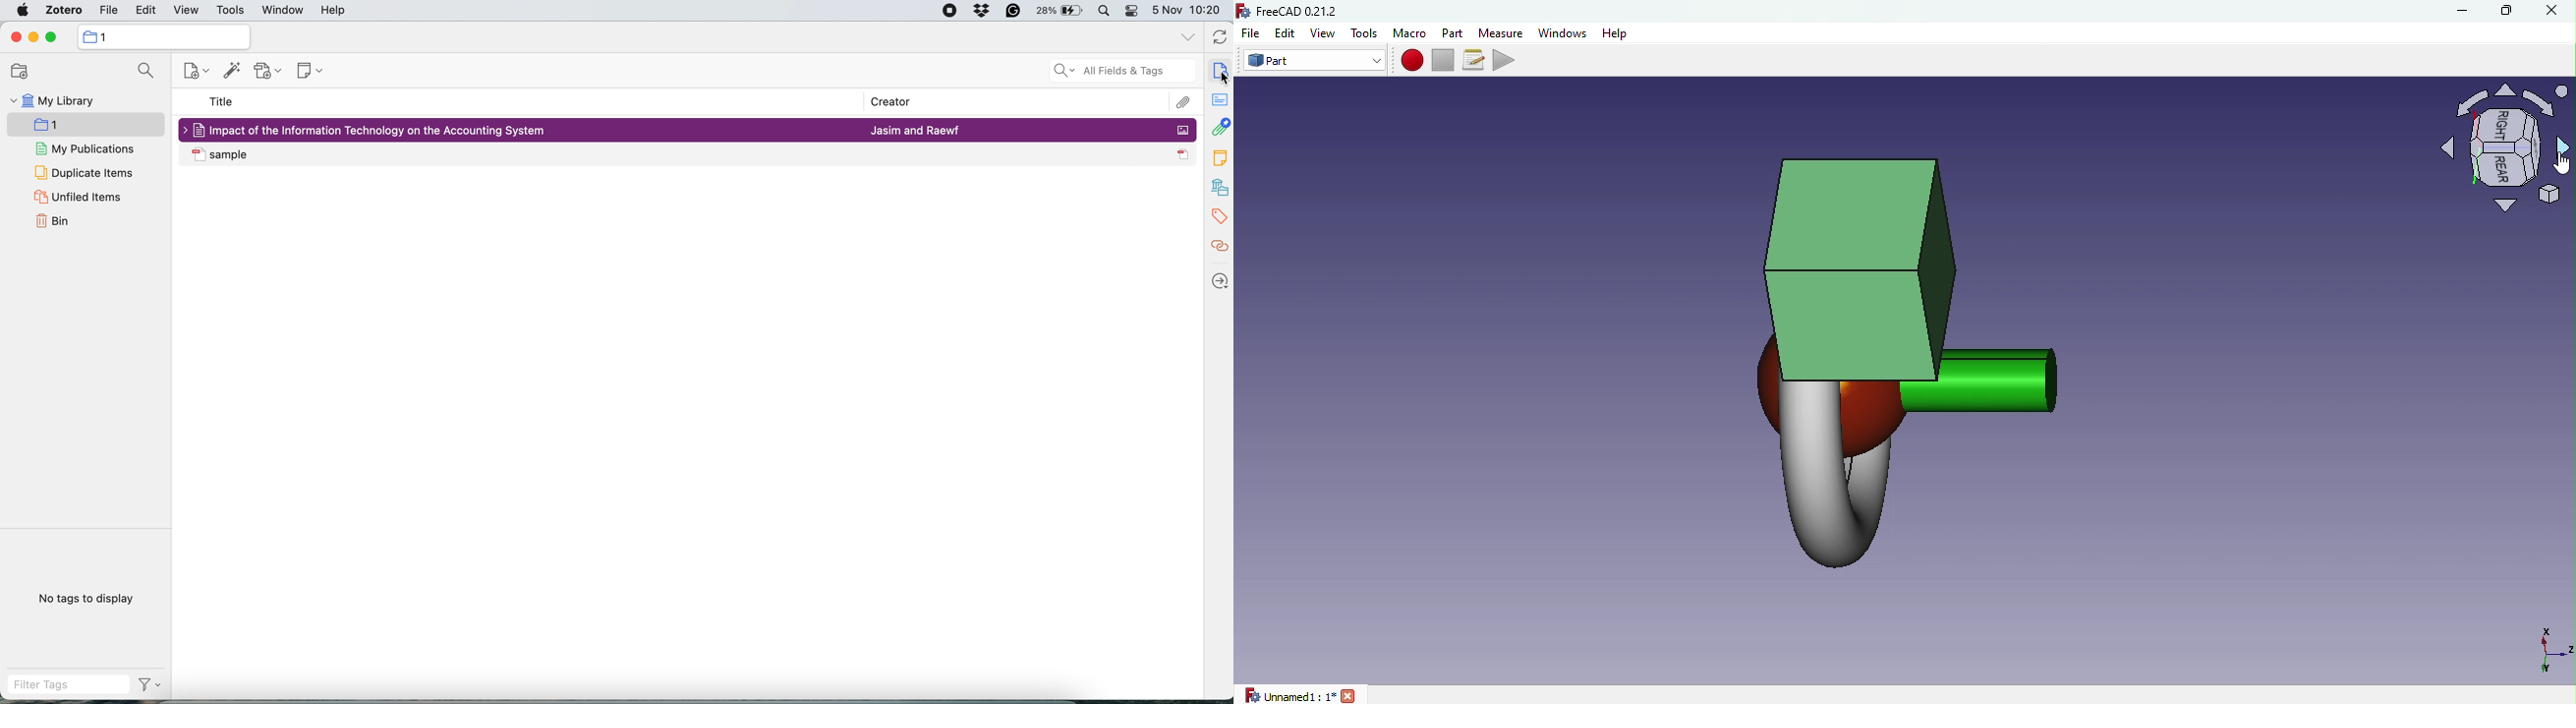 The height and width of the screenshot is (728, 2576). Describe the element at coordinates (1365, 33) in the screenshot. I see `Tools` at that location.